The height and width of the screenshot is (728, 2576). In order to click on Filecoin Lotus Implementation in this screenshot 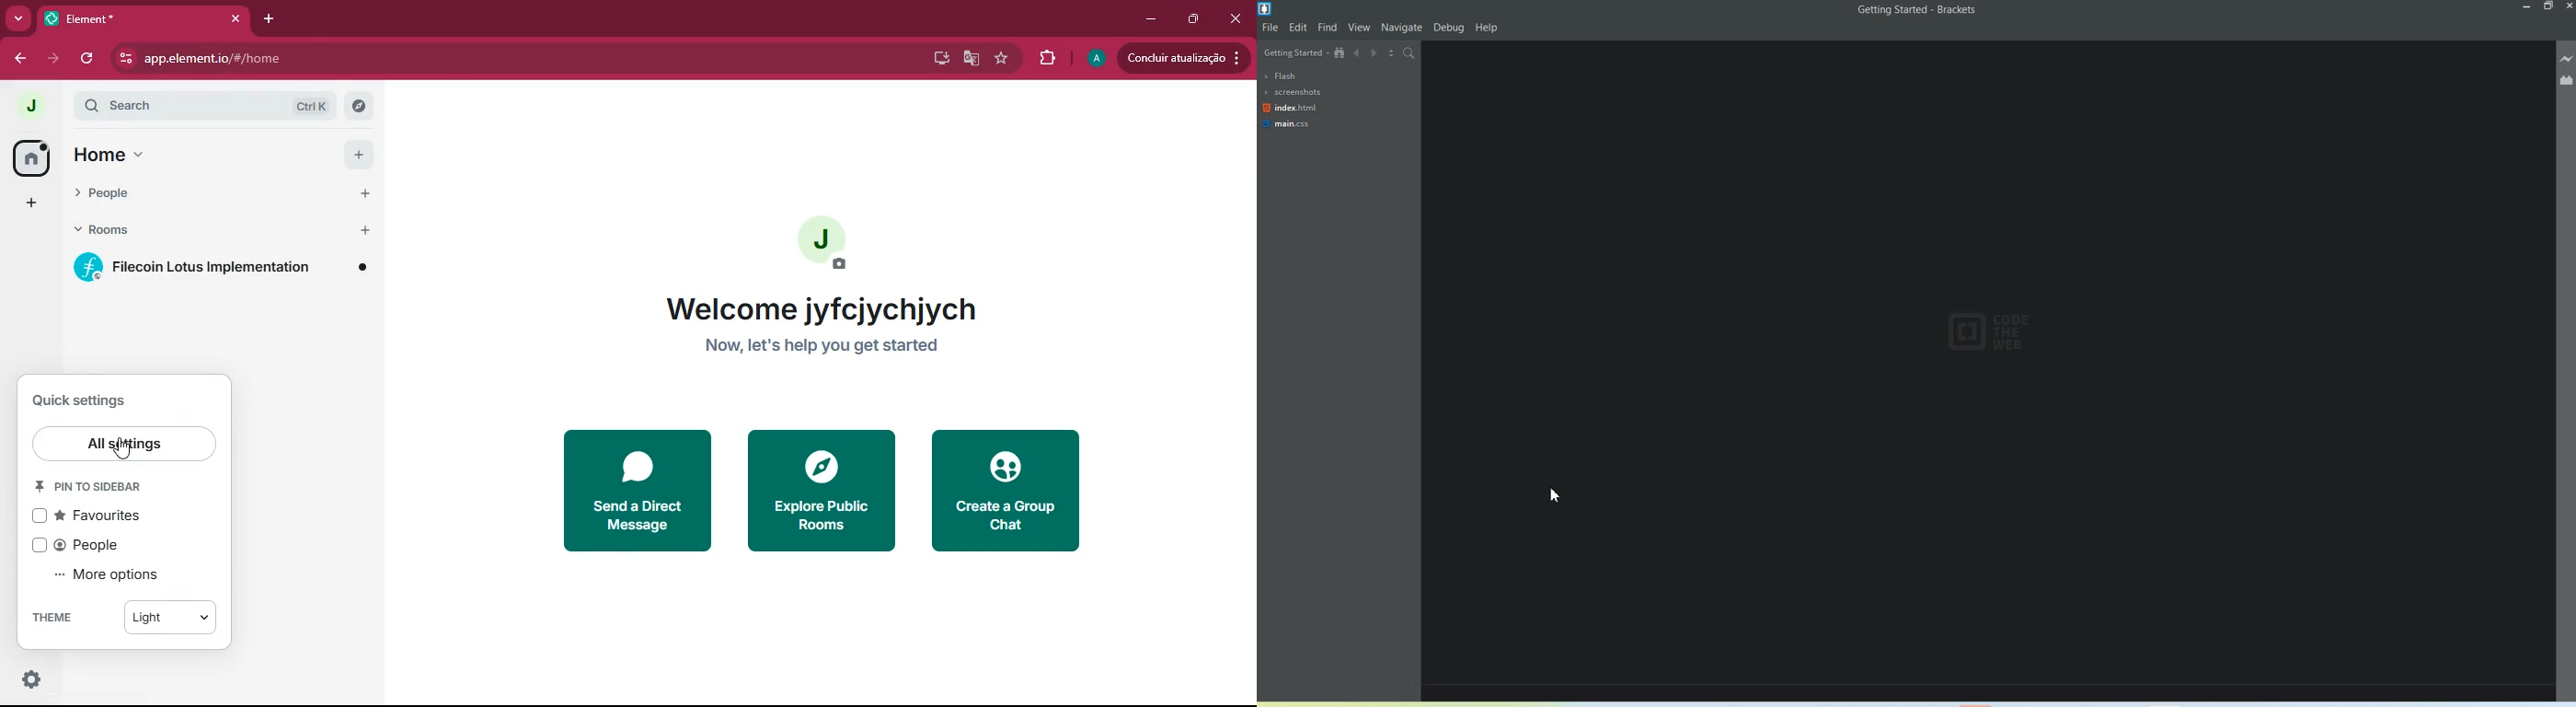, I will do `click(222, 268)`.